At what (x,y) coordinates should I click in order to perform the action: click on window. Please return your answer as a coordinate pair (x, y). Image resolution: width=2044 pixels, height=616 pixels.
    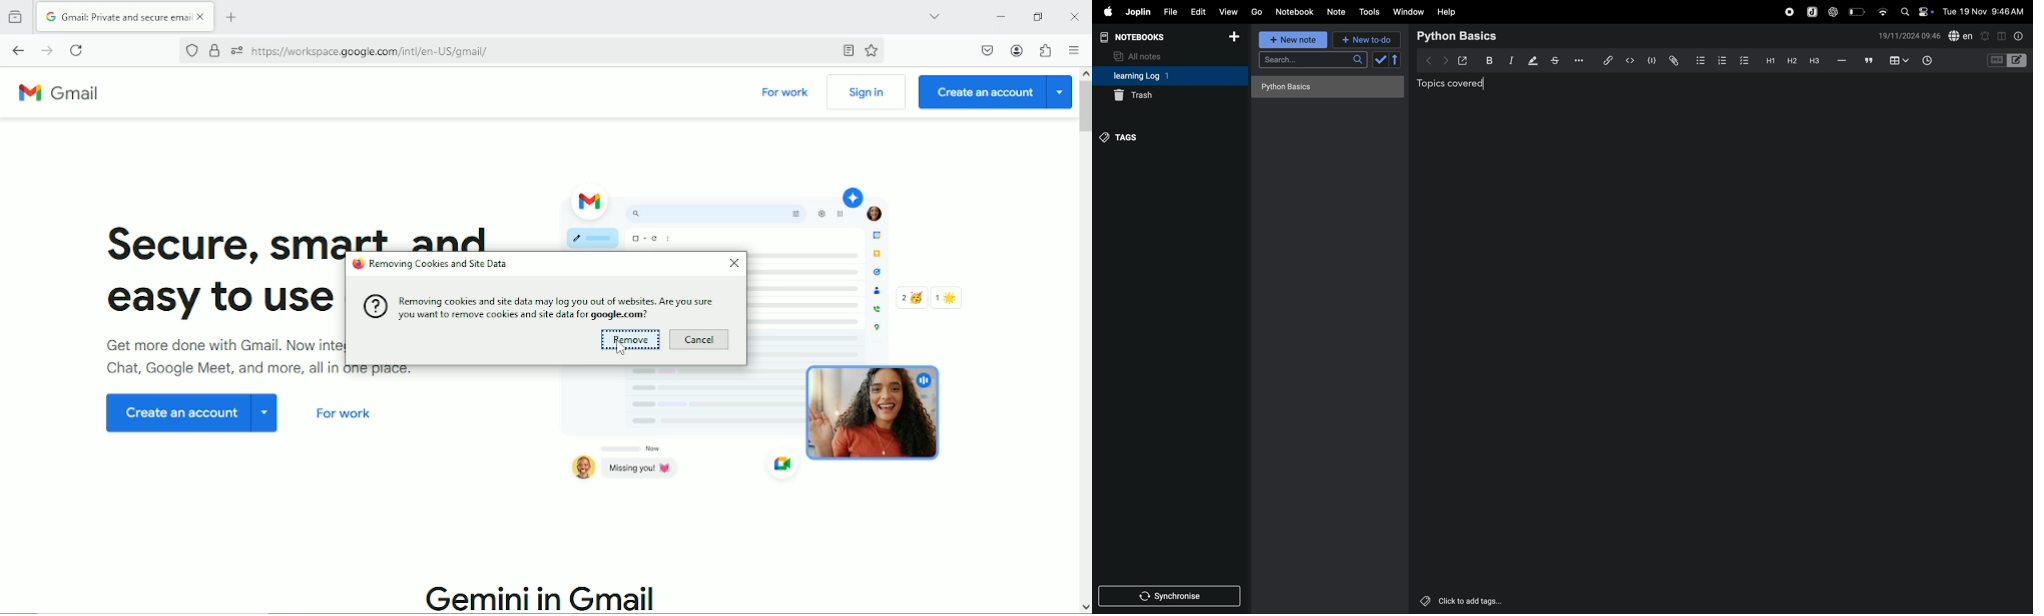
    Looking at the image, I should click on (1409, 12).